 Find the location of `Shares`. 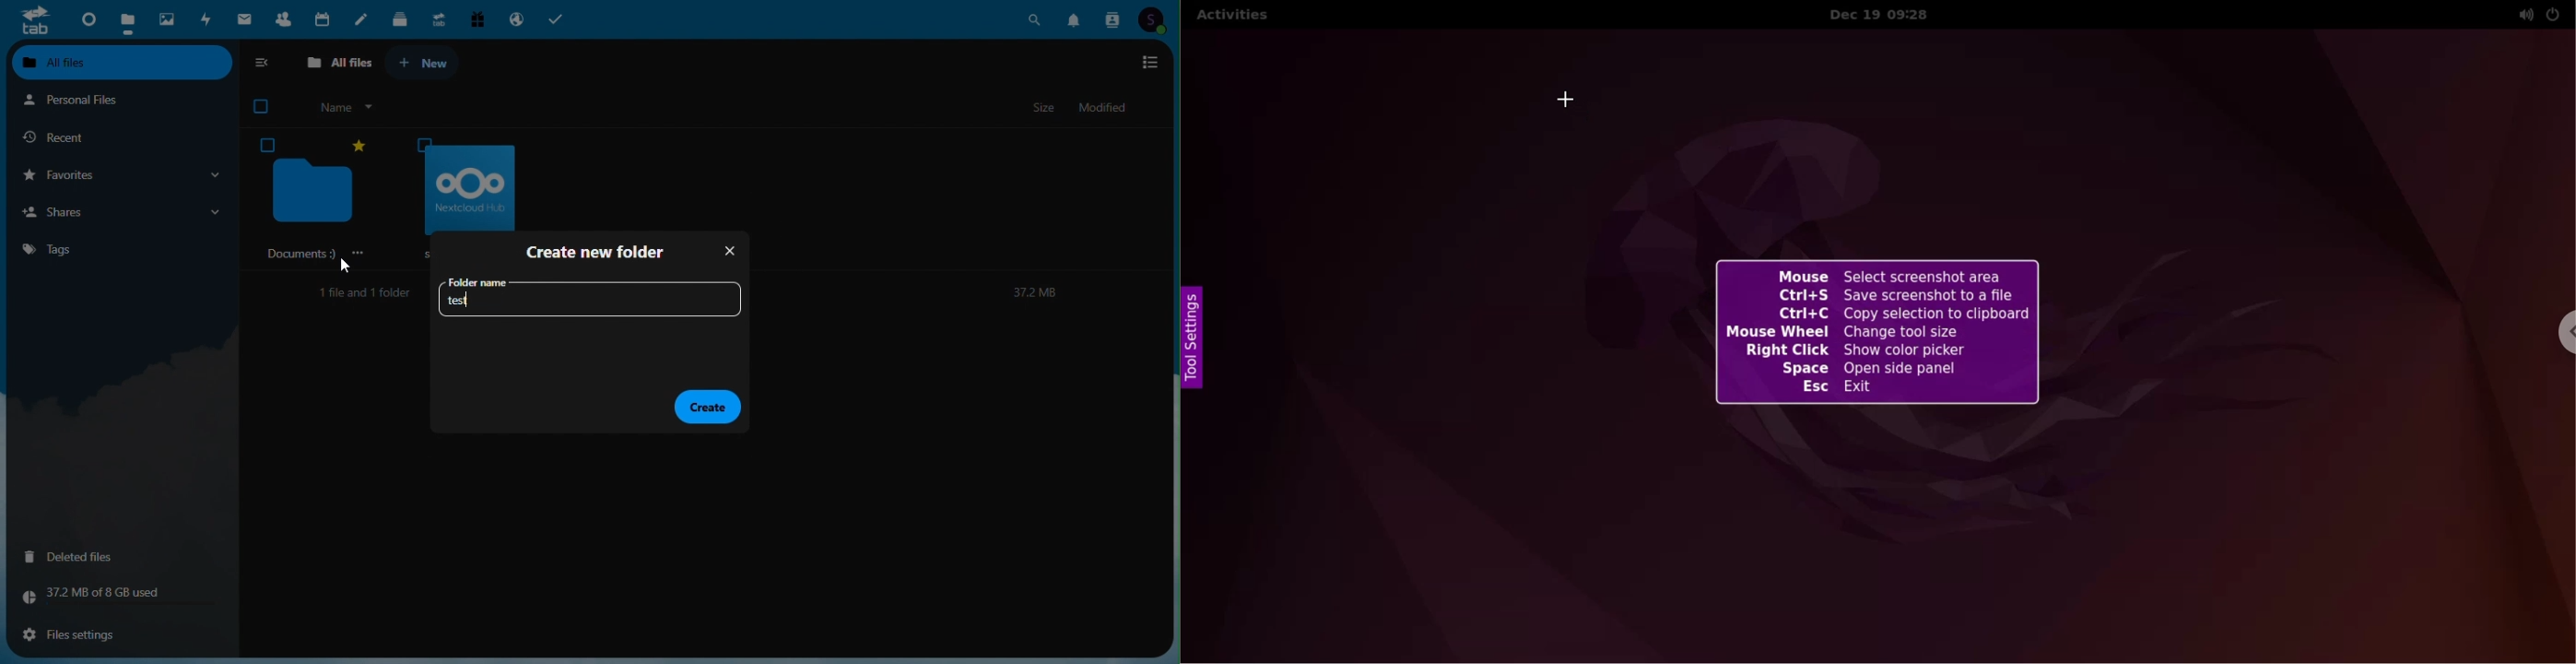

Shares is located at coordinates (118, 212).